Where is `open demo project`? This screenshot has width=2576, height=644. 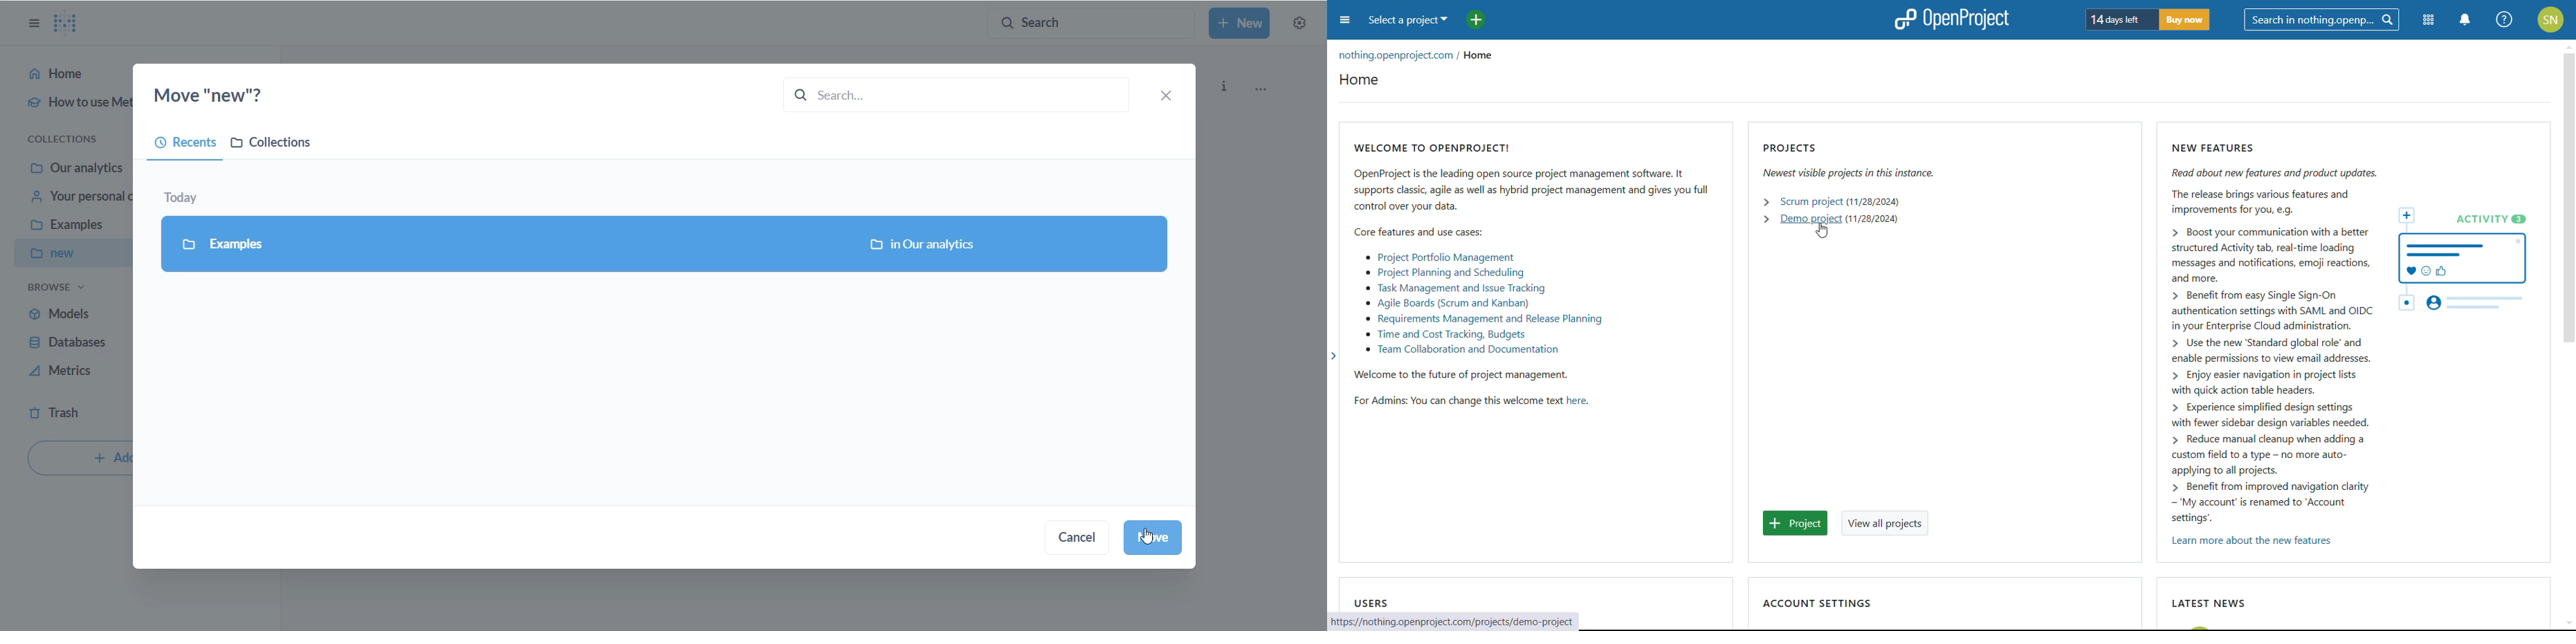
open demo project is located at coordinates (1811, 219).